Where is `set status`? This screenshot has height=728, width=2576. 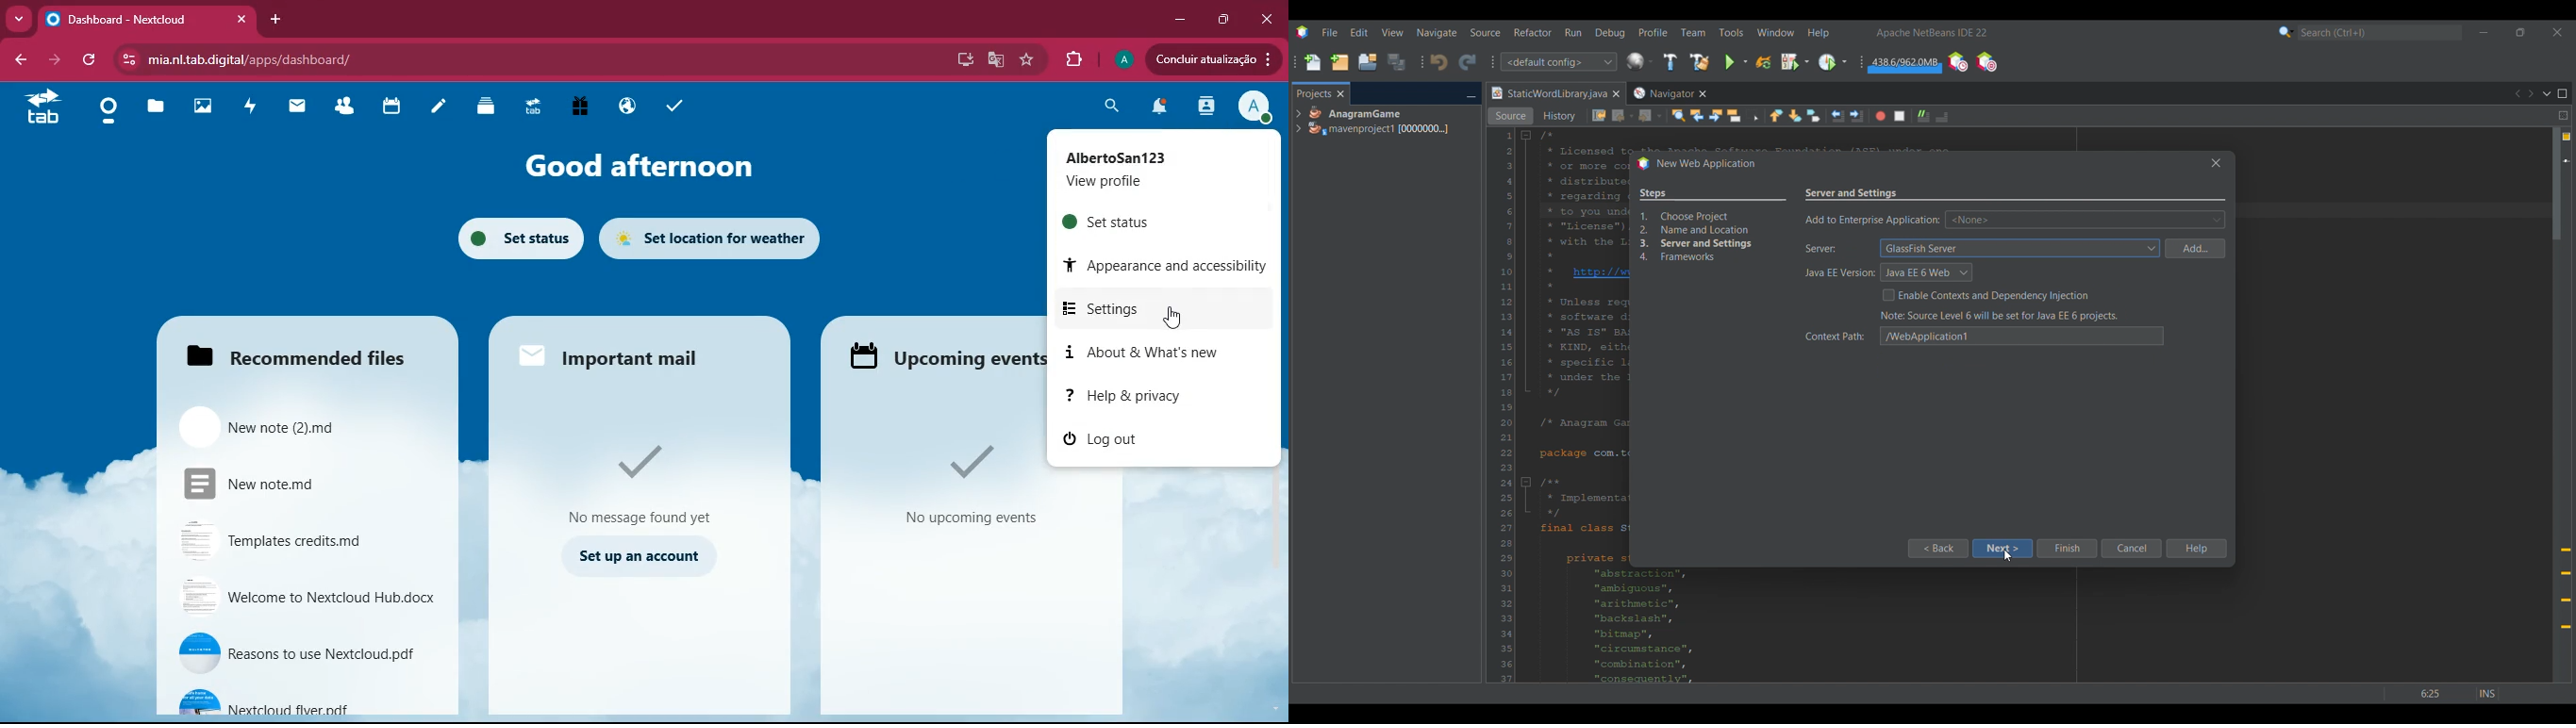 set status is located at coordinates (512, 241).